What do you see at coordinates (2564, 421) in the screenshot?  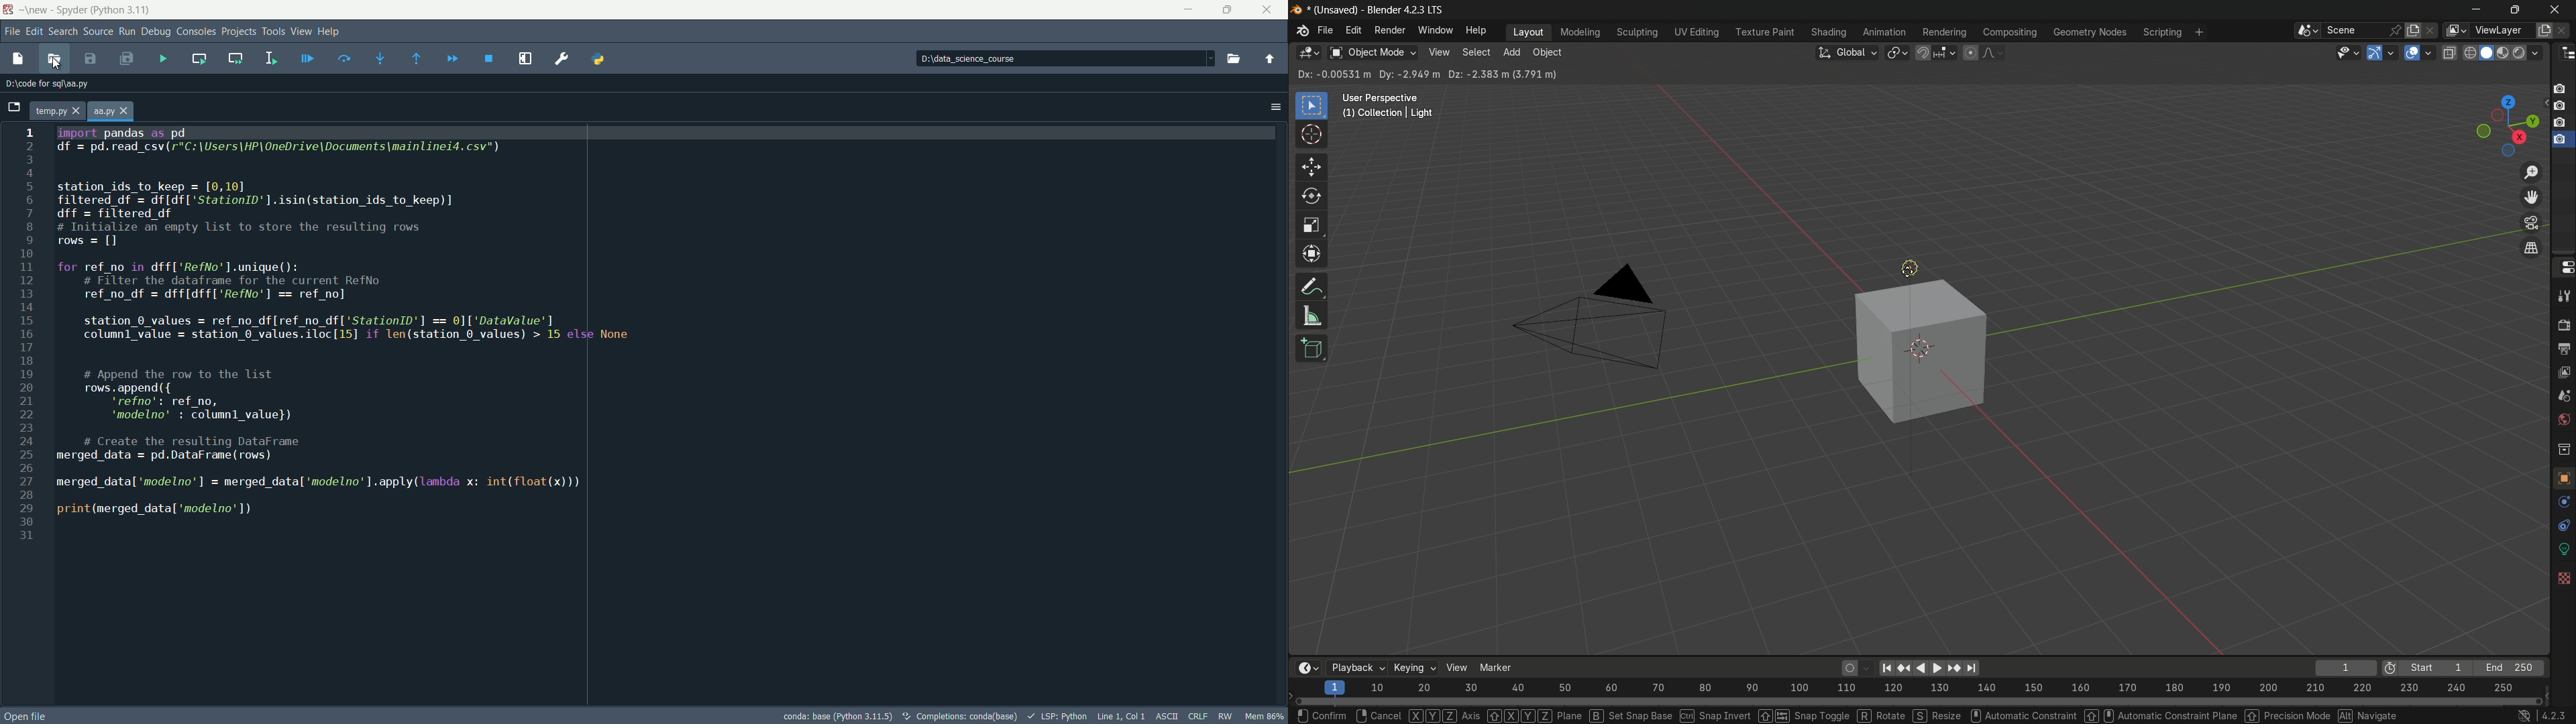 I see `world` at bounding box center [2564, 421].